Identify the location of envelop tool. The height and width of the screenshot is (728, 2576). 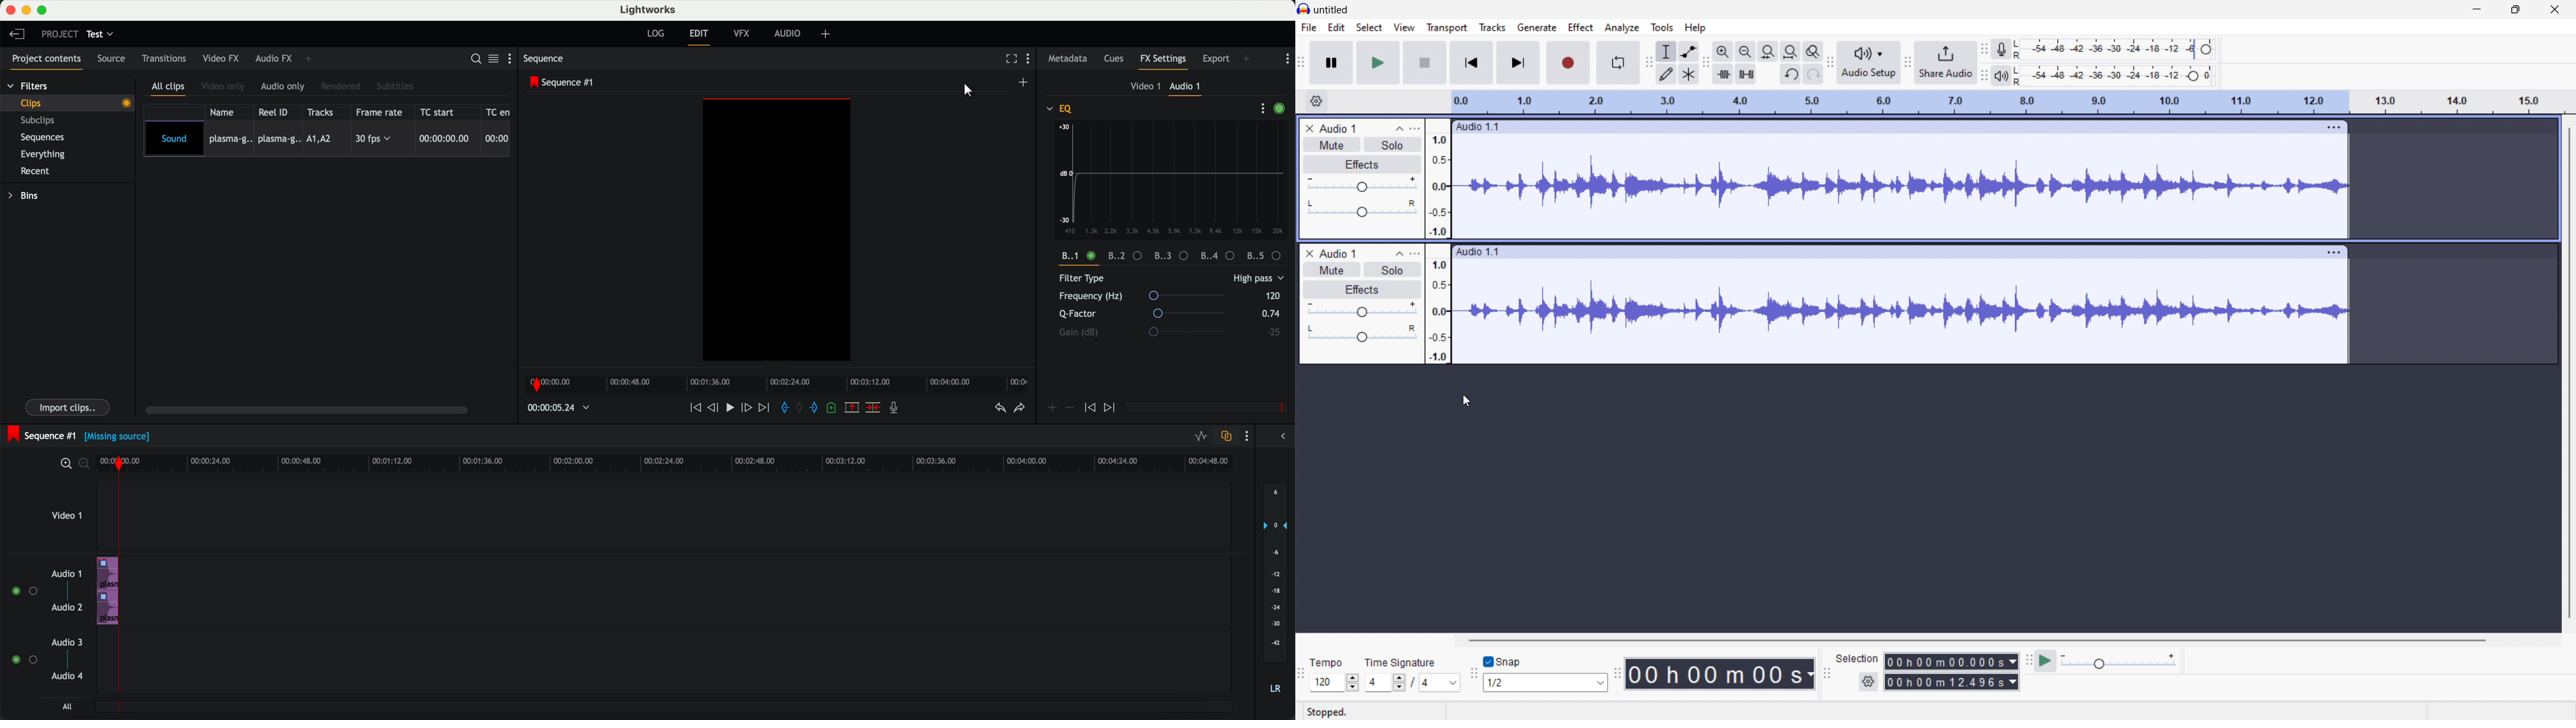
(1689, 51).